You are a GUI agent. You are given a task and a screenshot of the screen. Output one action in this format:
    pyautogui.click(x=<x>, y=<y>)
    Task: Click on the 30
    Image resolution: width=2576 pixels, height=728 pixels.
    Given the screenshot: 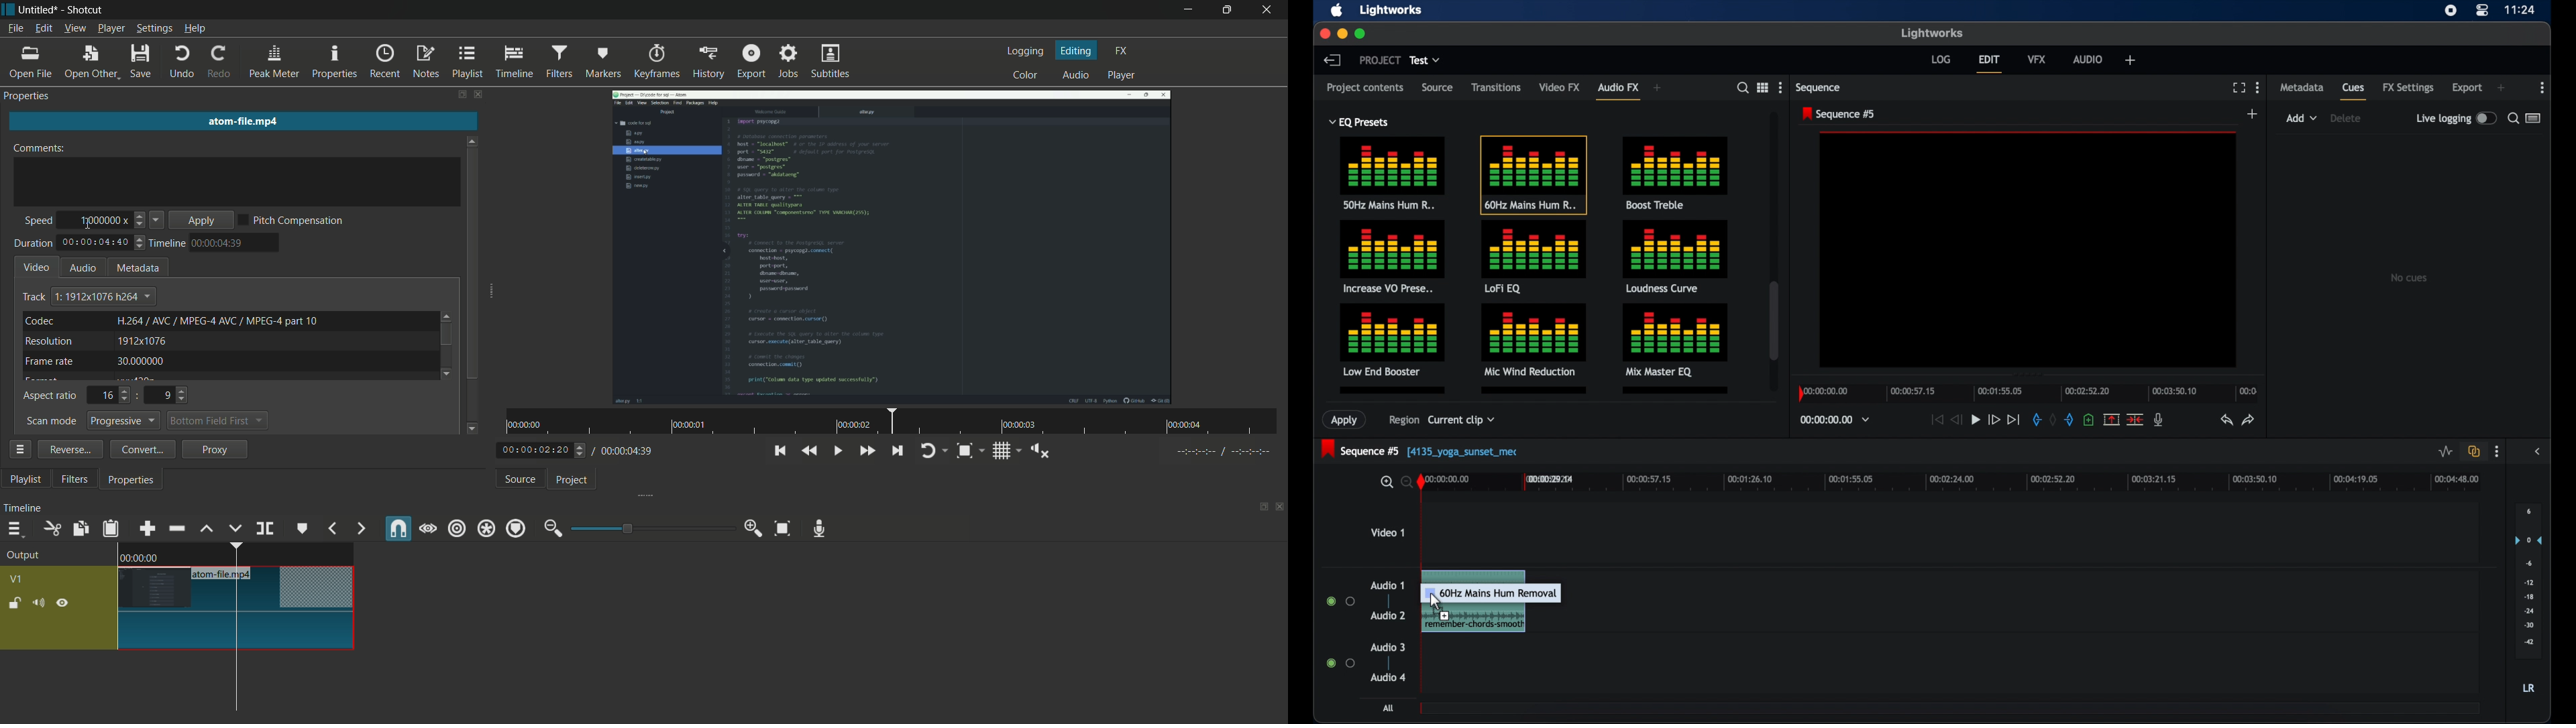 What is the action you would take?
    pyautogui.click(x=139, y=361)
    